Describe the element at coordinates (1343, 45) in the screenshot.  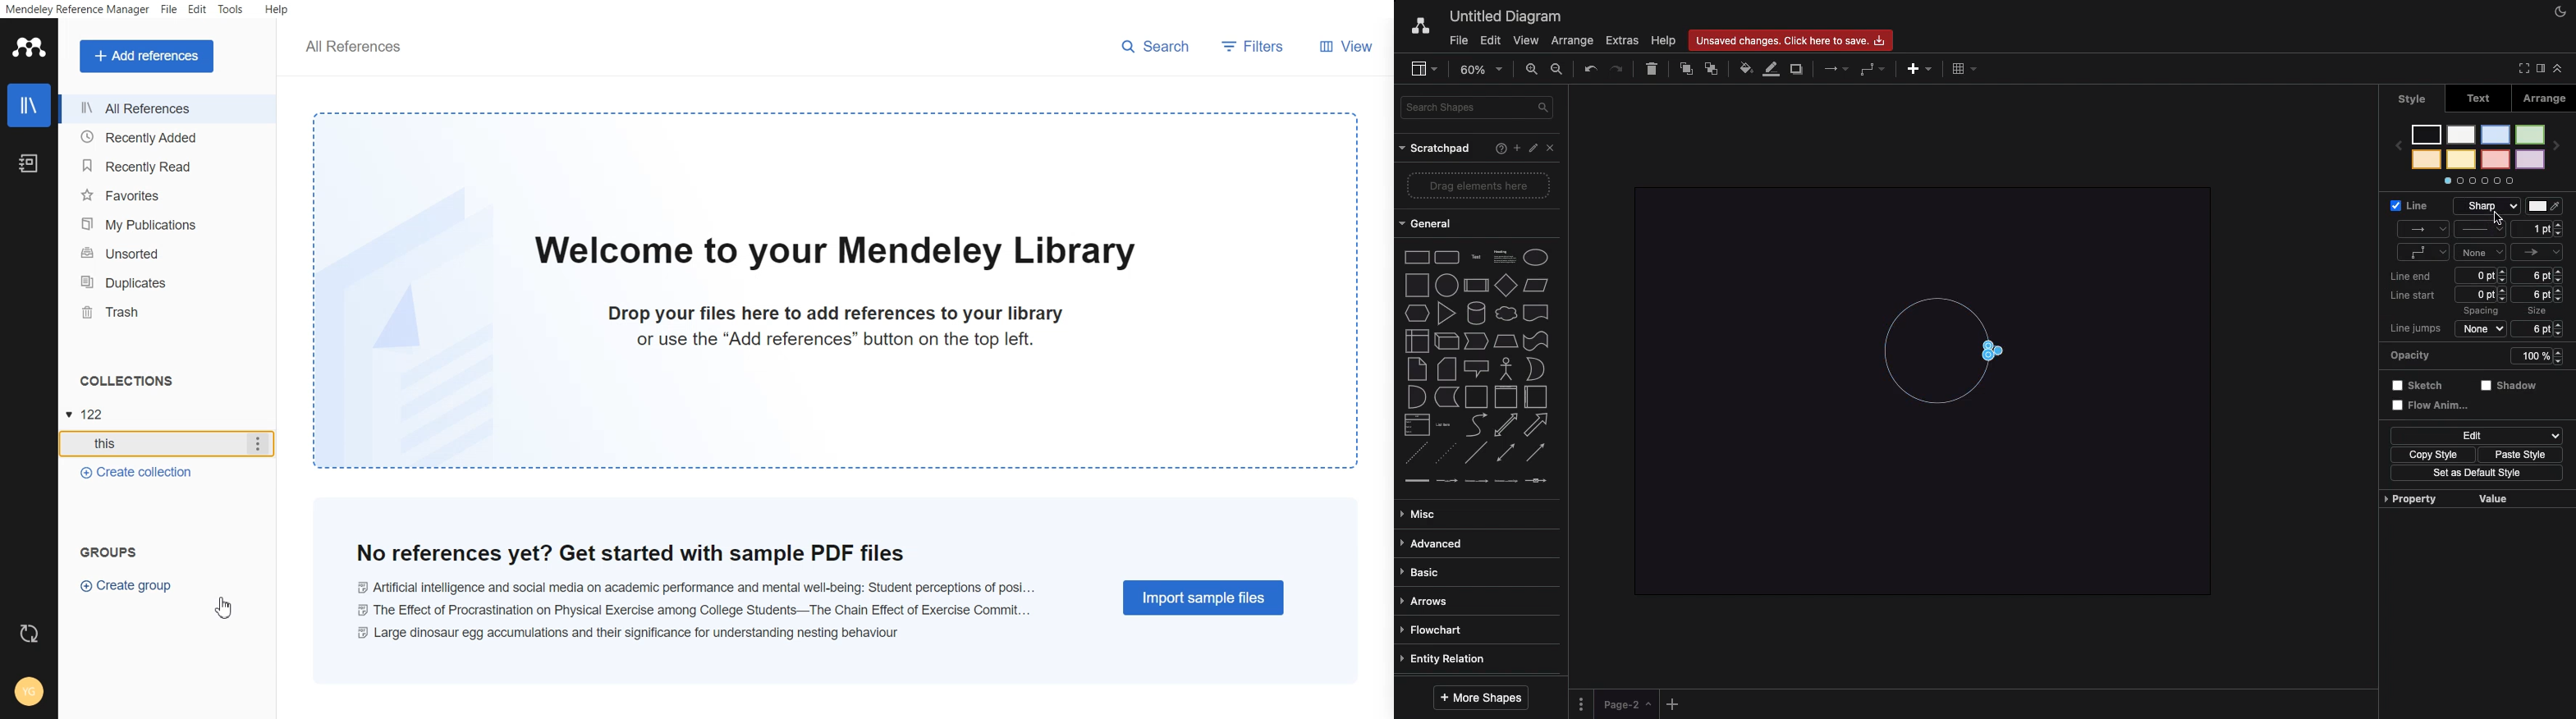
I see `View` at that location.